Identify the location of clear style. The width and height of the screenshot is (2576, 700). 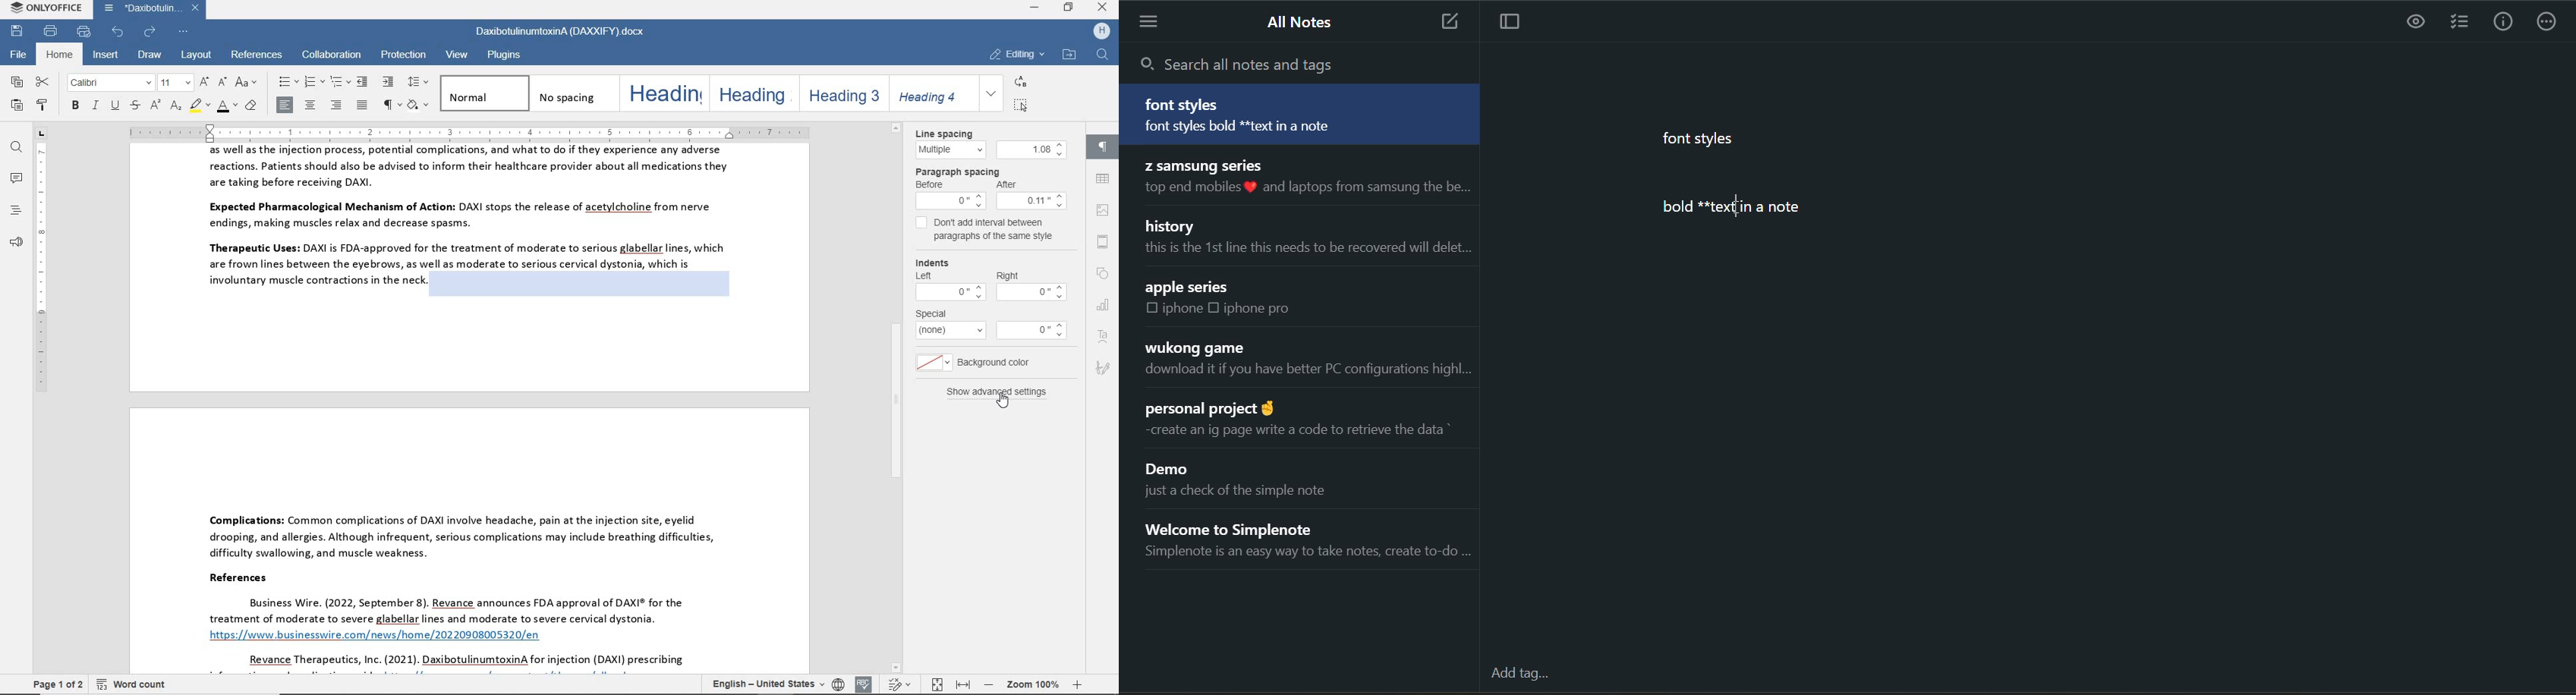
(251, 107).